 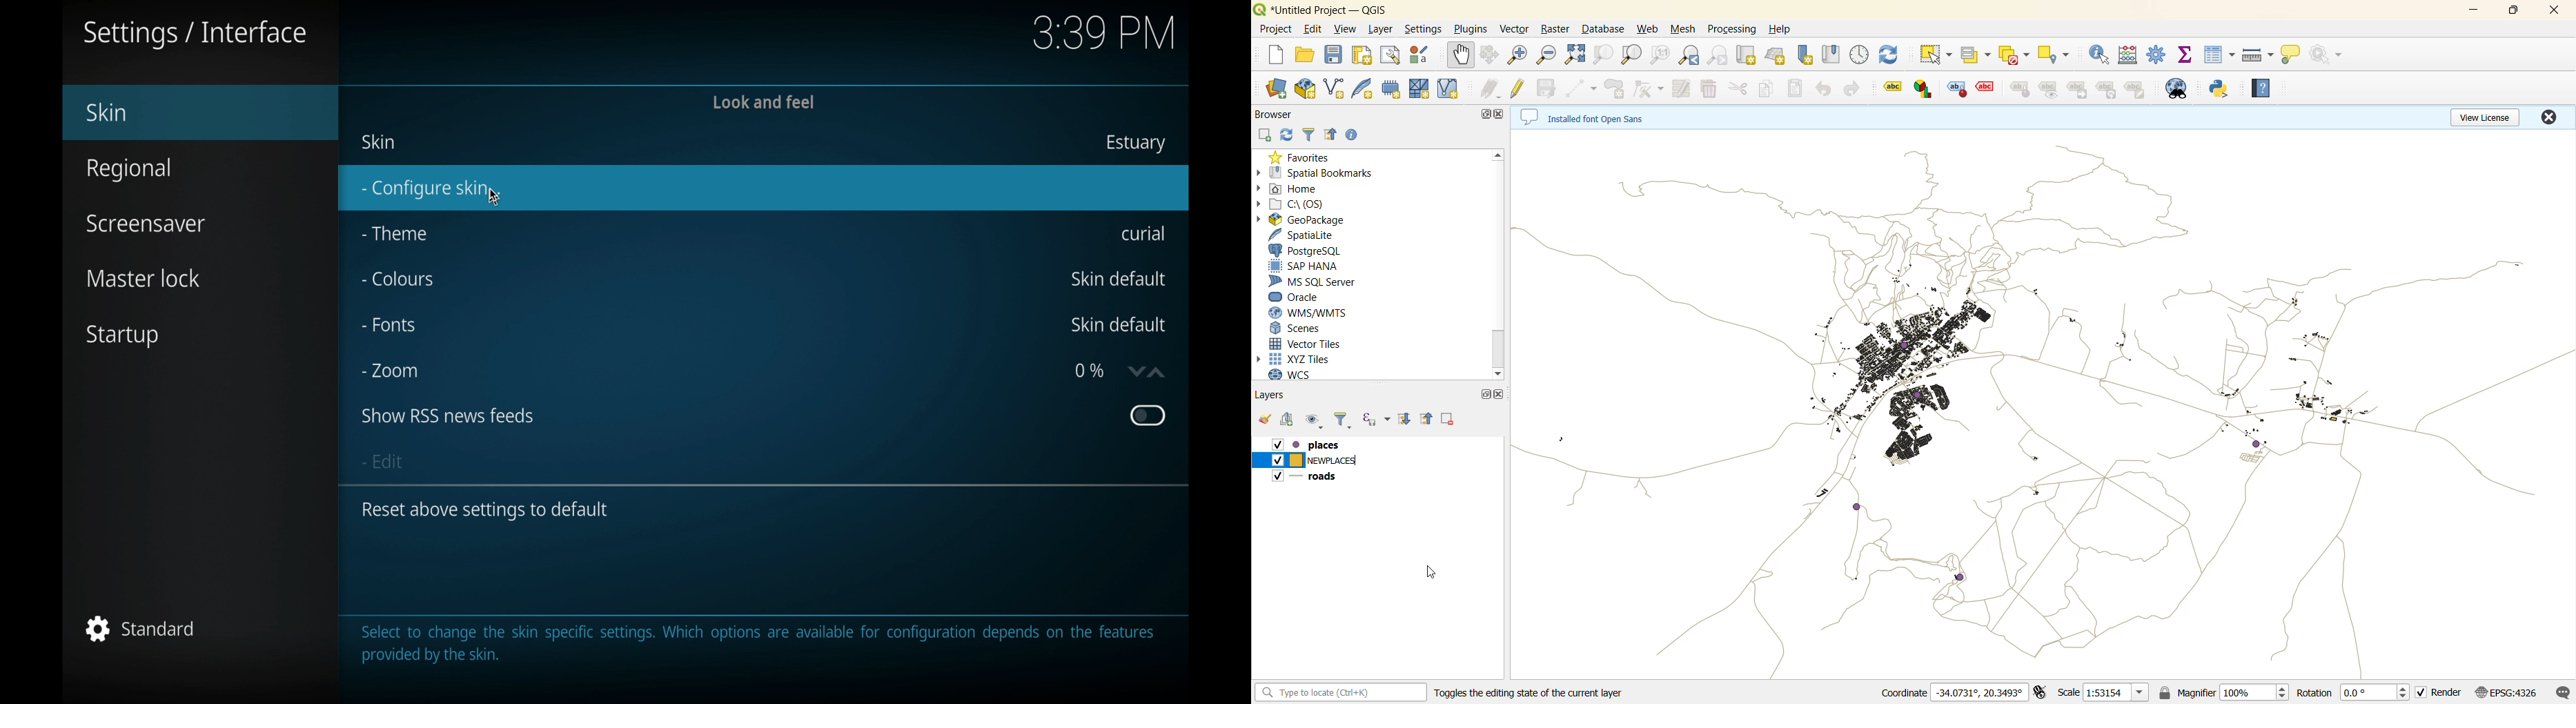 What do you see at coordinates (2513, 12) in the screenshot?
I see `maximize` at bounding box center [2513, 12].